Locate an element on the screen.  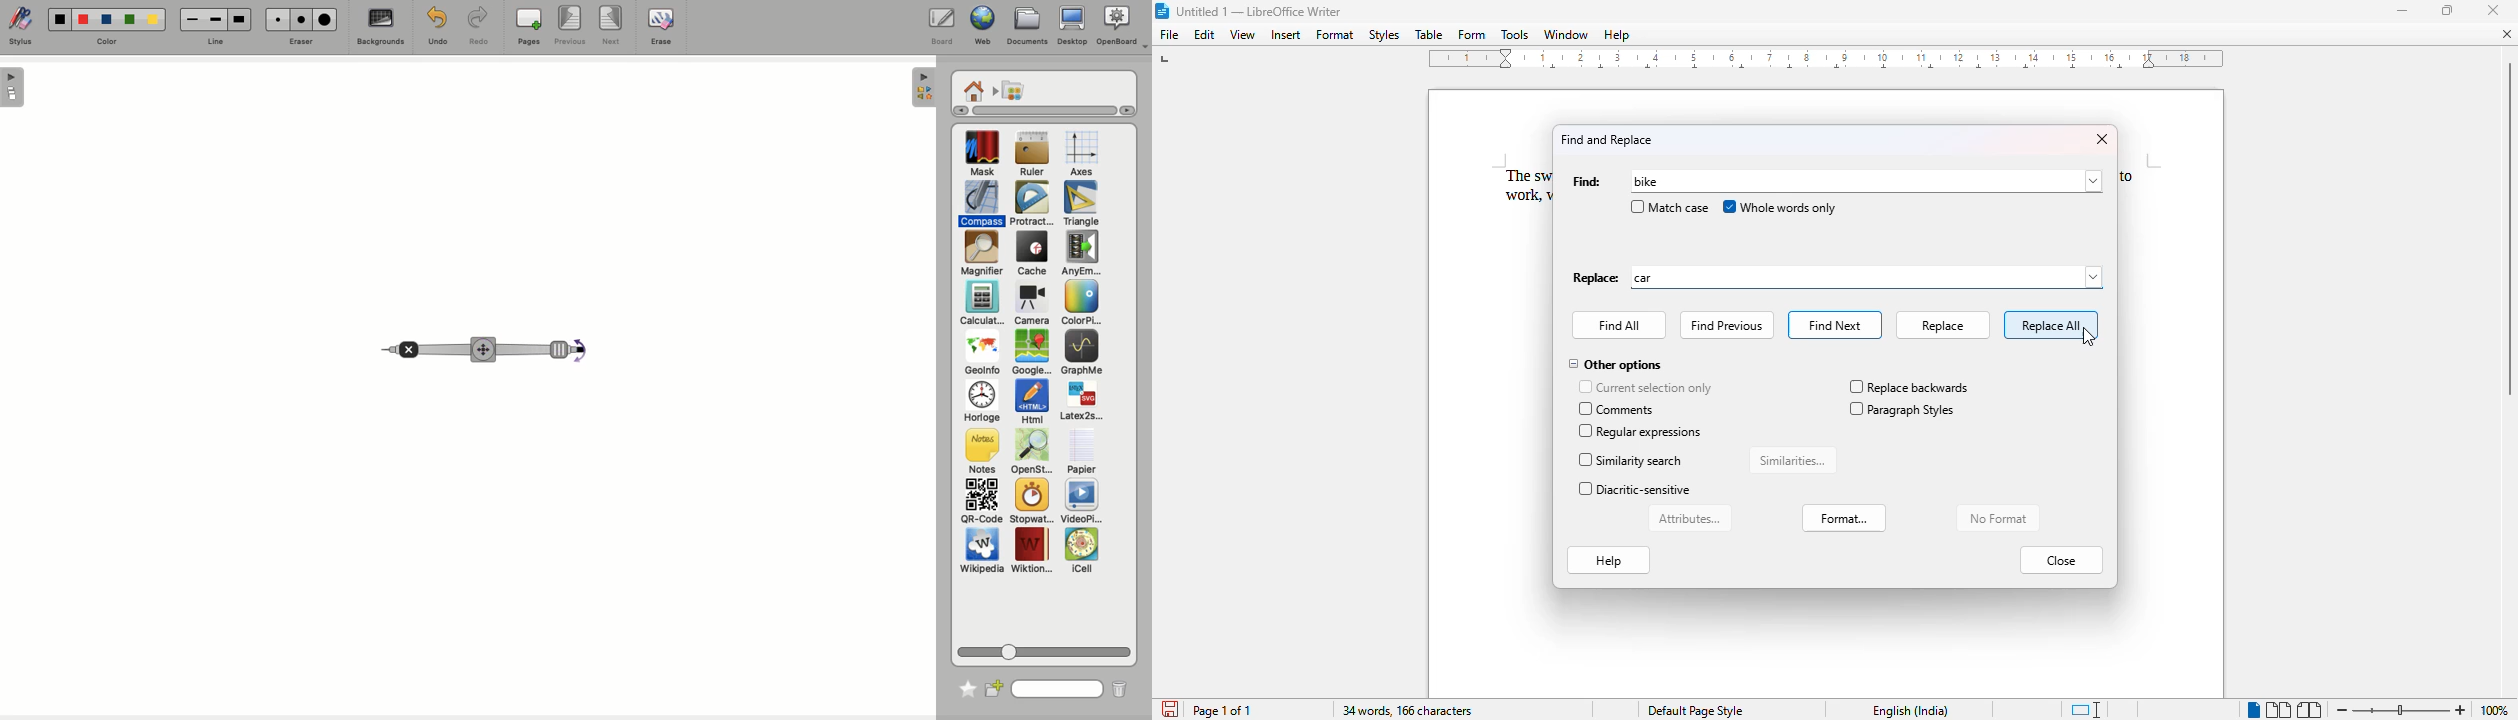
diacritic-sensitive is located at coordinates (1635, 490).